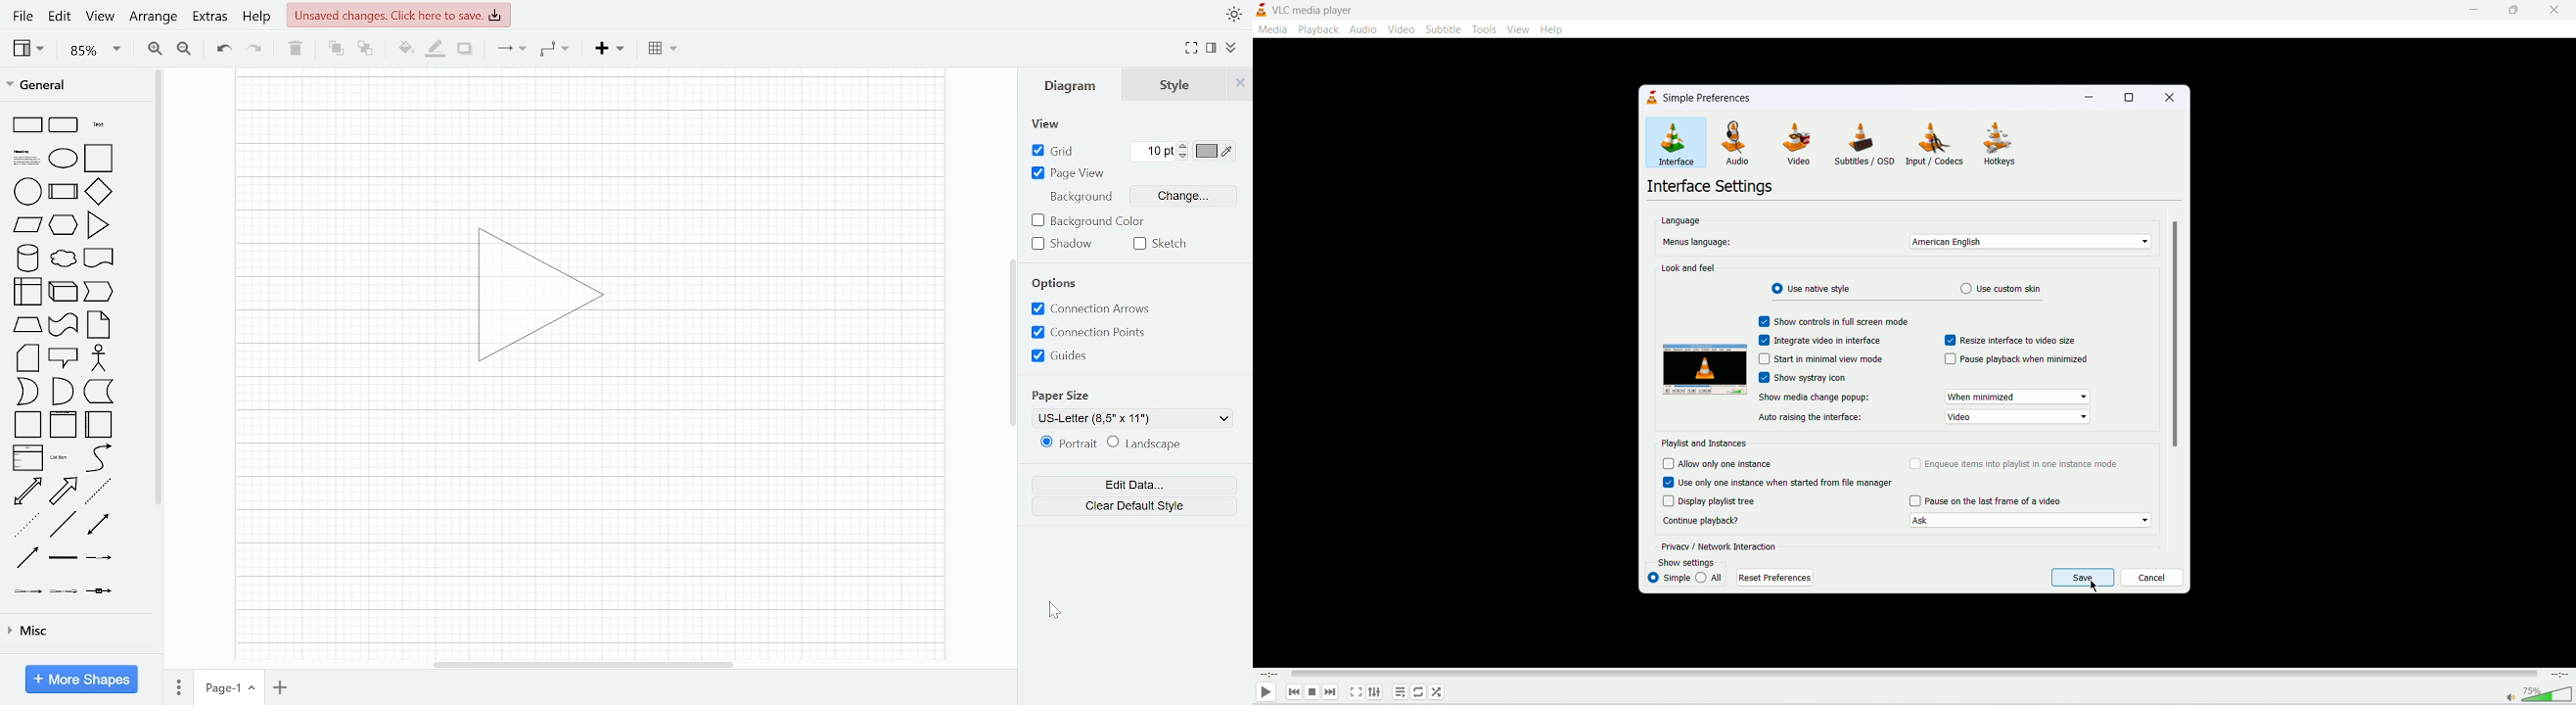  Describe the element at coordinates (1174, 84) in the screenshot. I see `Style` at that location.